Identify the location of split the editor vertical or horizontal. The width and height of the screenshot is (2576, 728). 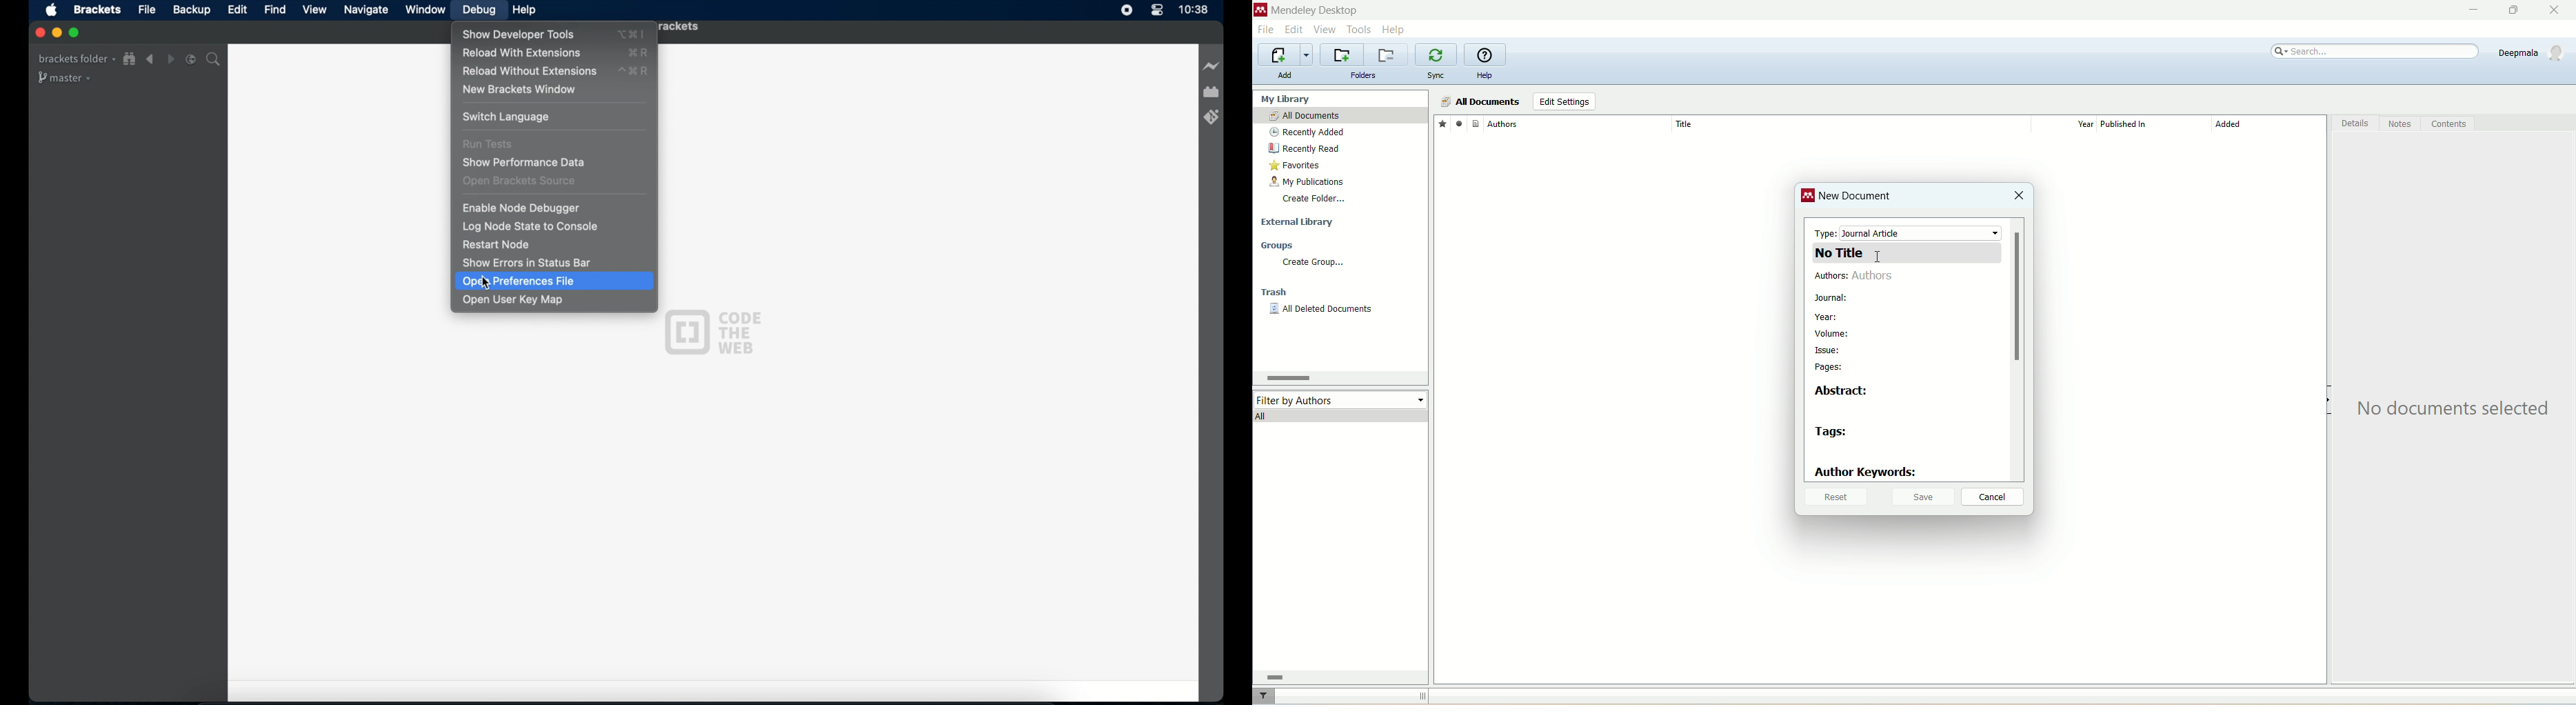
(191, 60).